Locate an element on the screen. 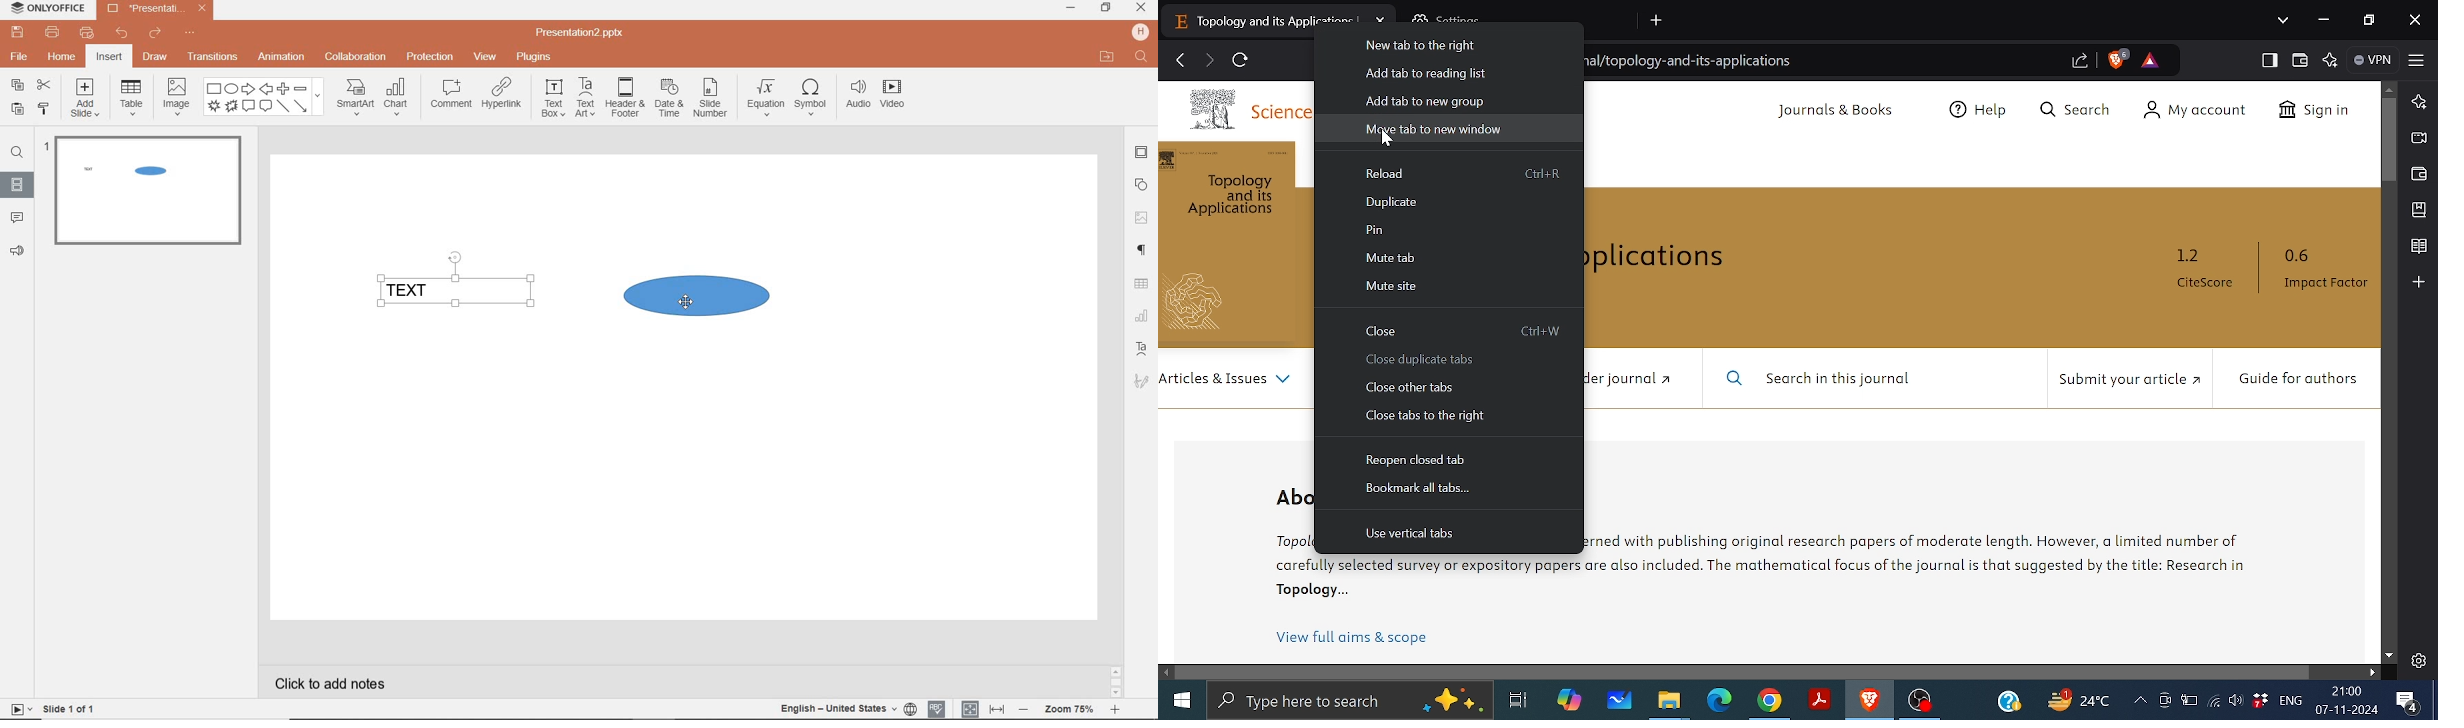 The width and height of the screenshot is (2464, 728). Pin is located at coordinates (1375, 231).